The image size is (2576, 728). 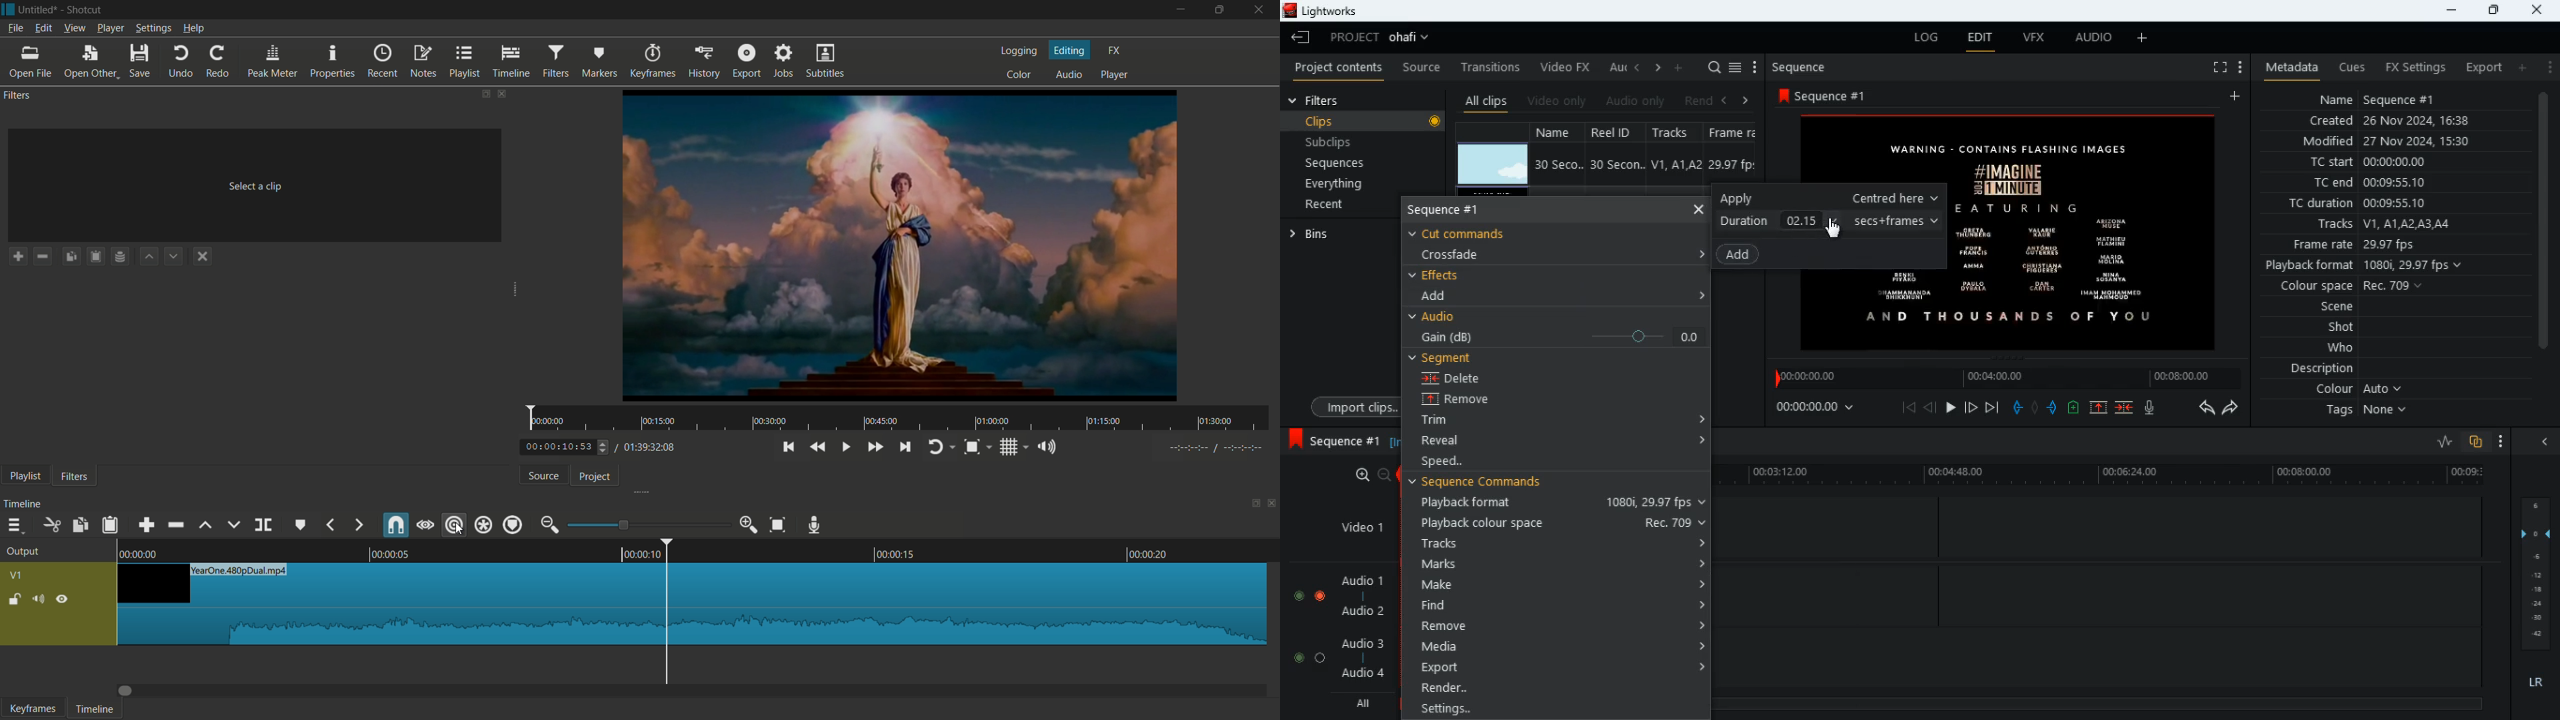 What do you see at coordinates (1365, 475) in the screenshot?
I see `zoom` at bounding box center [1365, 475].